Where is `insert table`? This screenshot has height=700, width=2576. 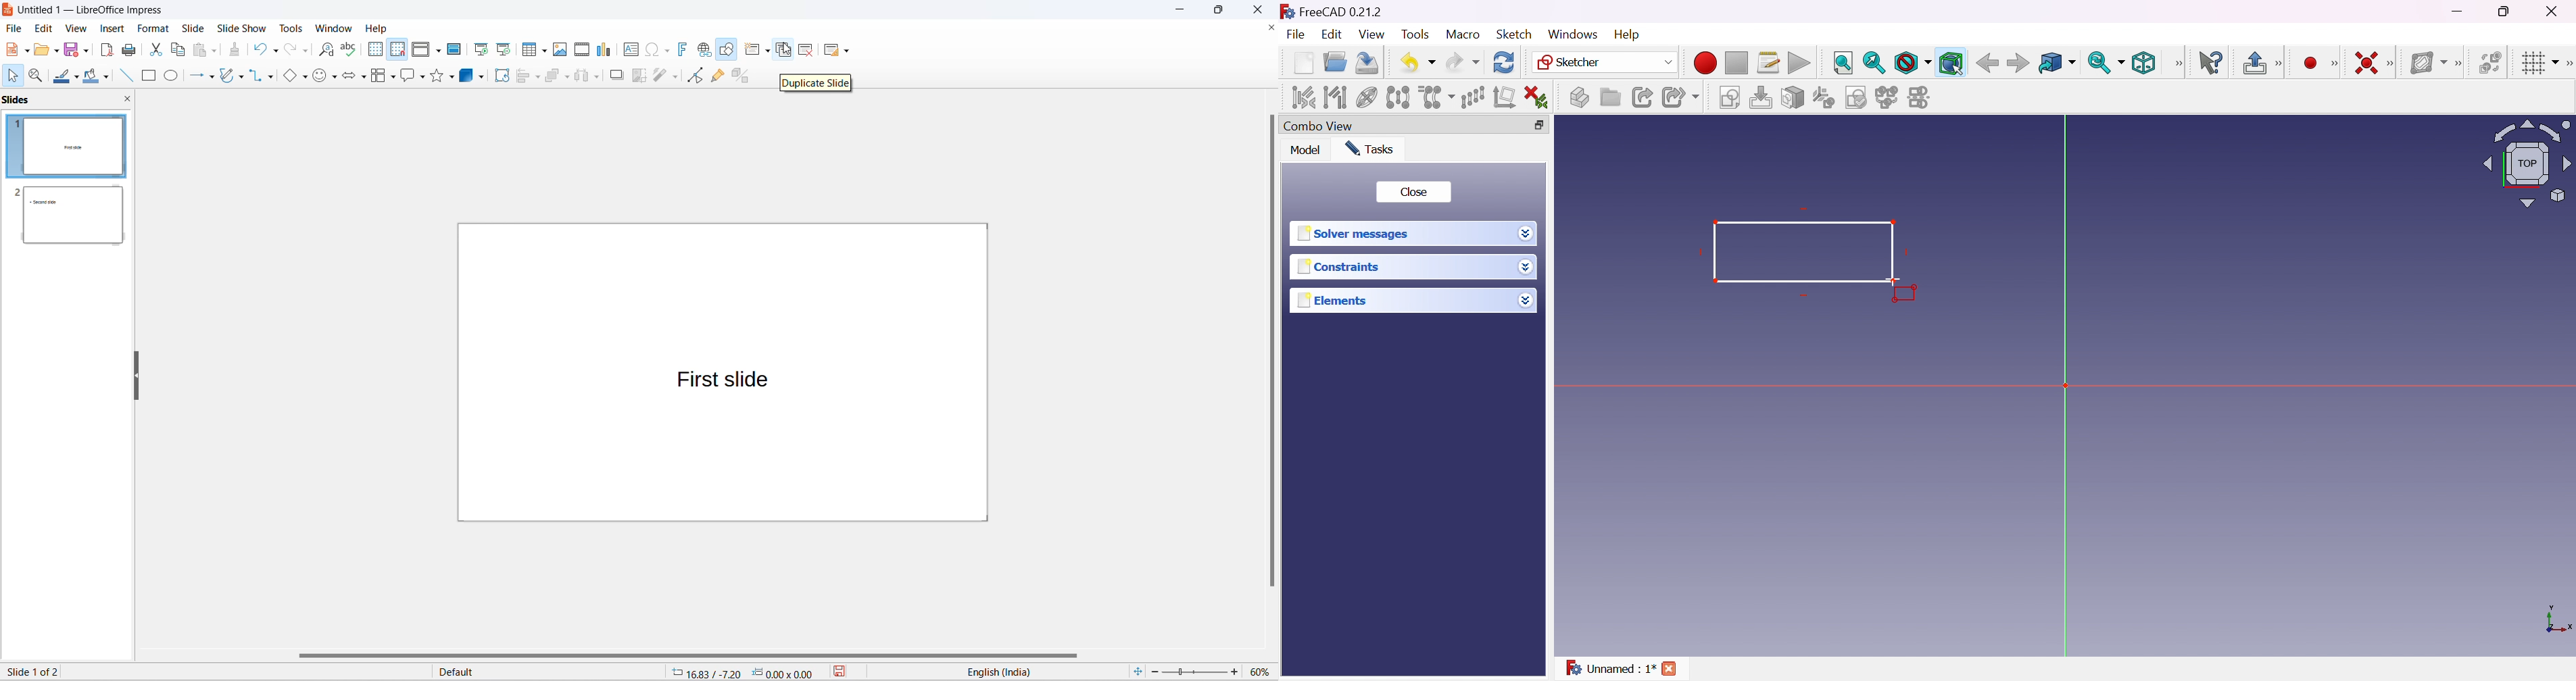
insert table is located at coordinates (529, 51).